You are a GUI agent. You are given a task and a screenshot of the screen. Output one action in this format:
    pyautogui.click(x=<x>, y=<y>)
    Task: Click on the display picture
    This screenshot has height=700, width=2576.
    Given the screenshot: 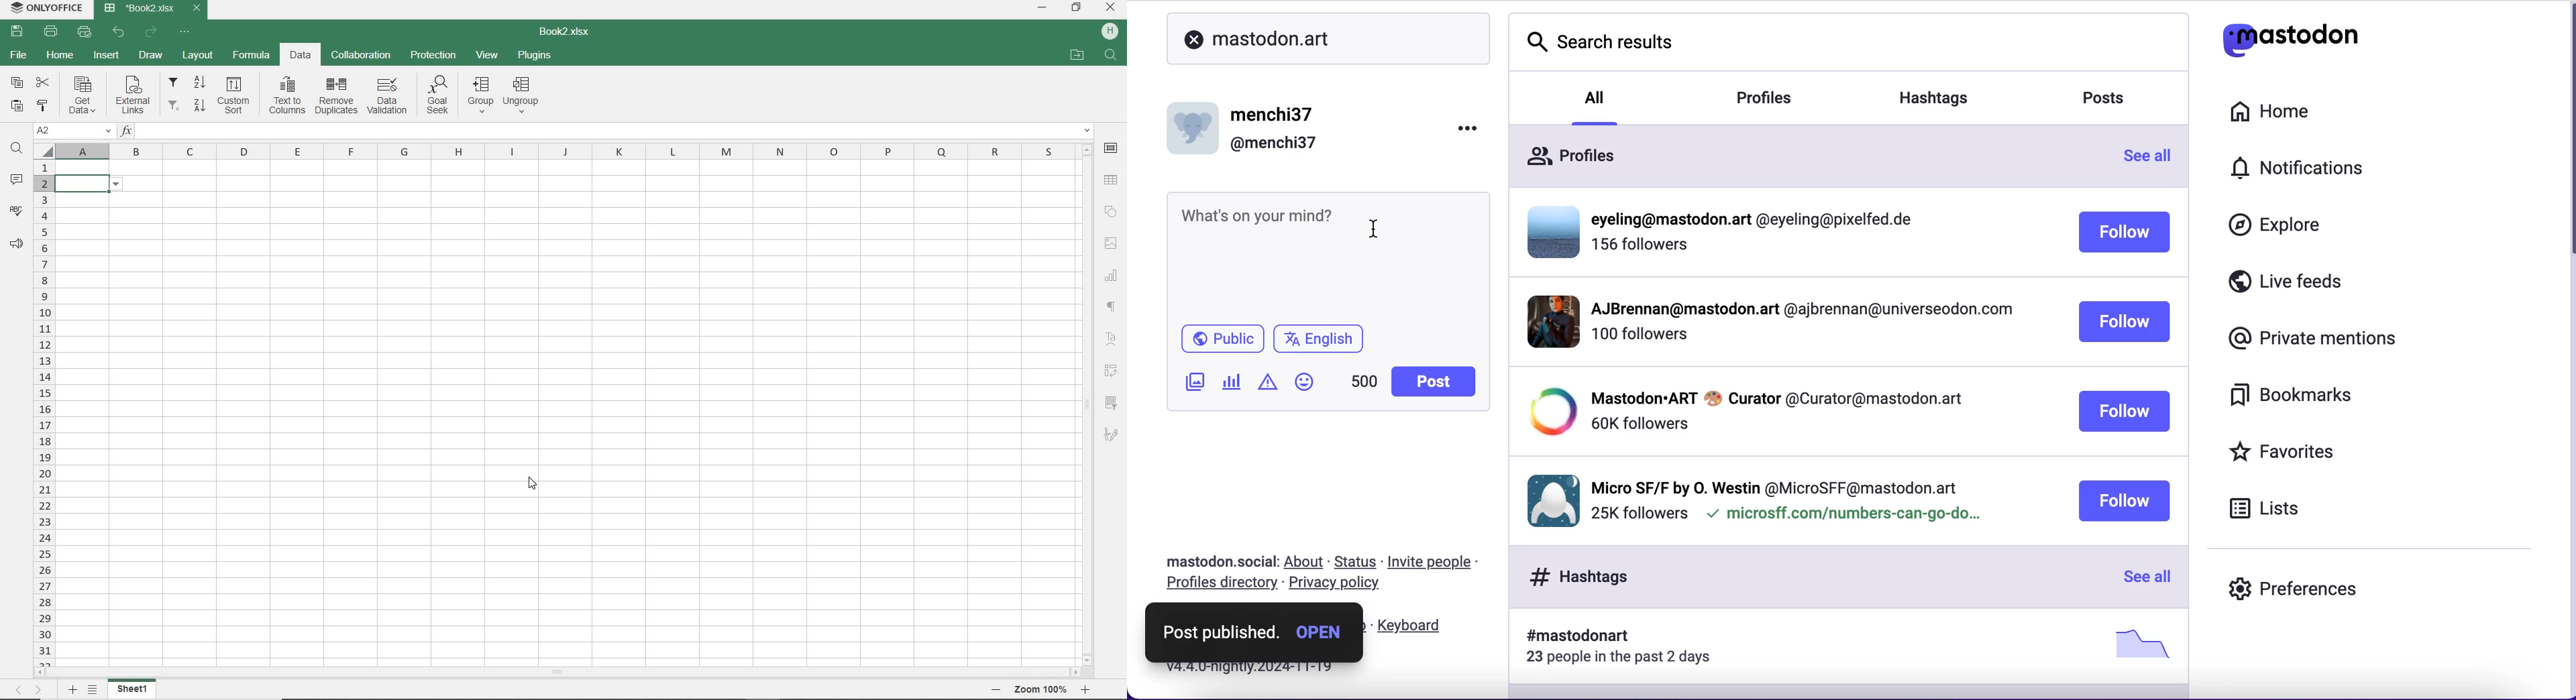 What is the action you would take?
    pyautogui.click(x=1549, y=412)
    